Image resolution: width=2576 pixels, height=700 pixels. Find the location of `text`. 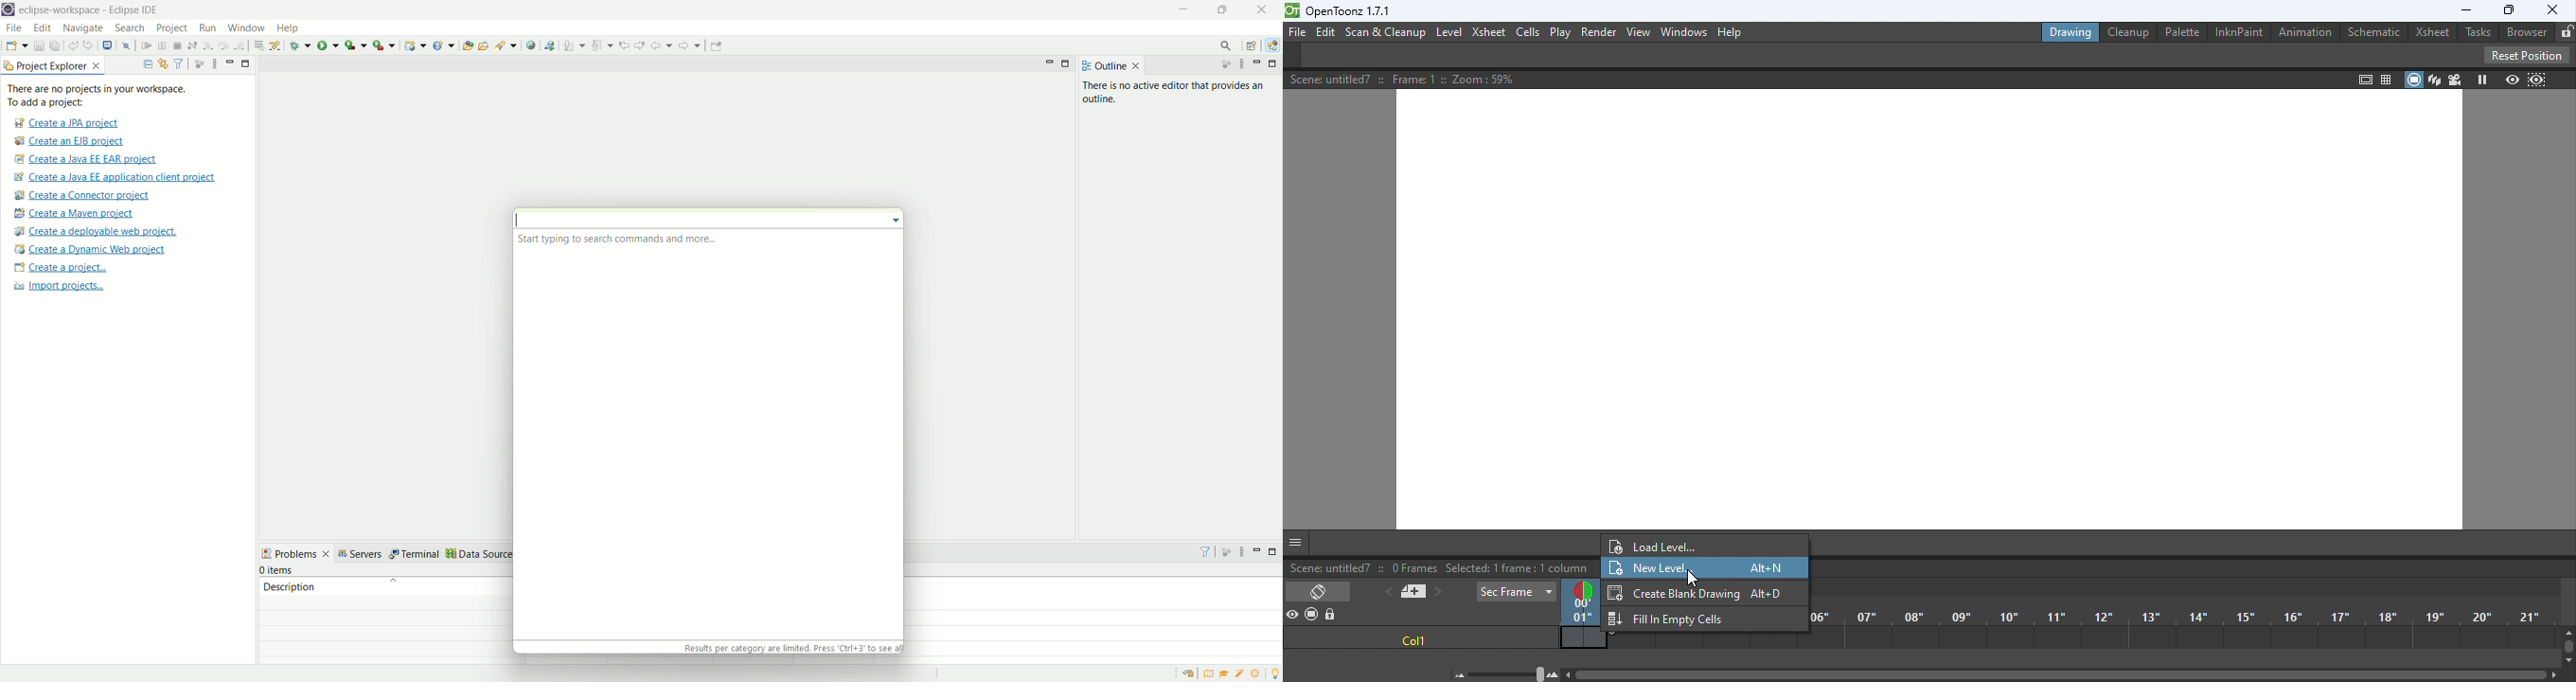

text is located at coordinates (619, 239).